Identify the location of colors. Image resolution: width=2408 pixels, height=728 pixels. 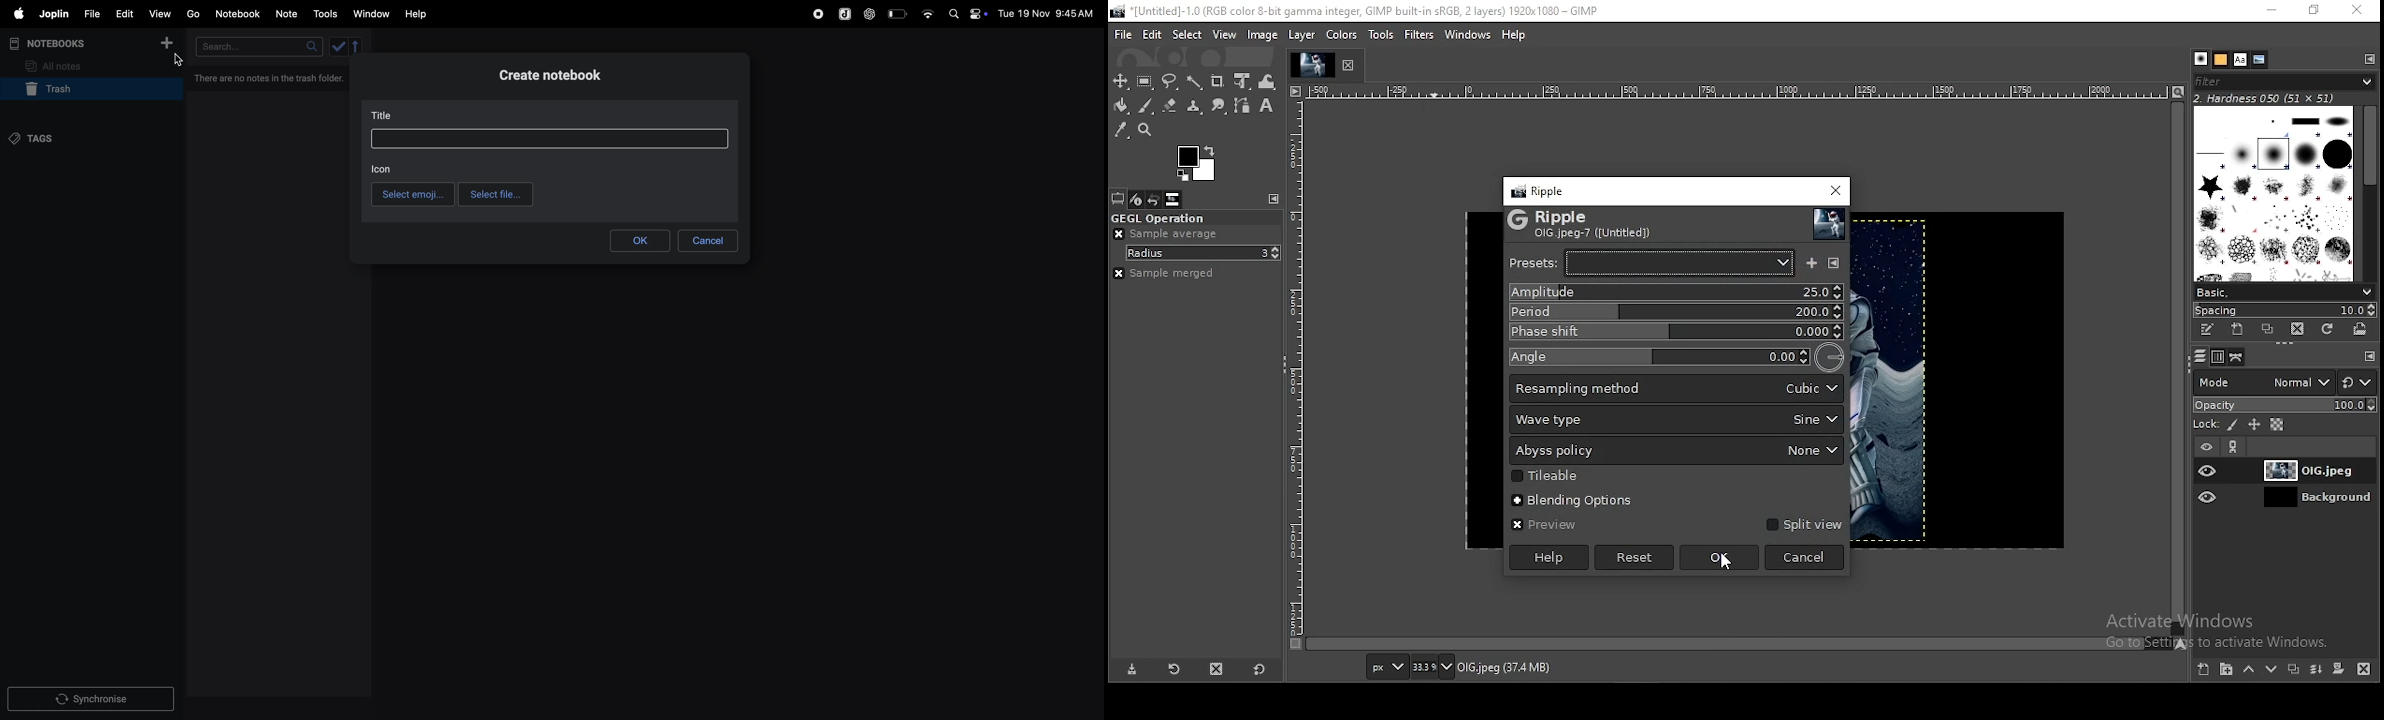
(1198, 162).